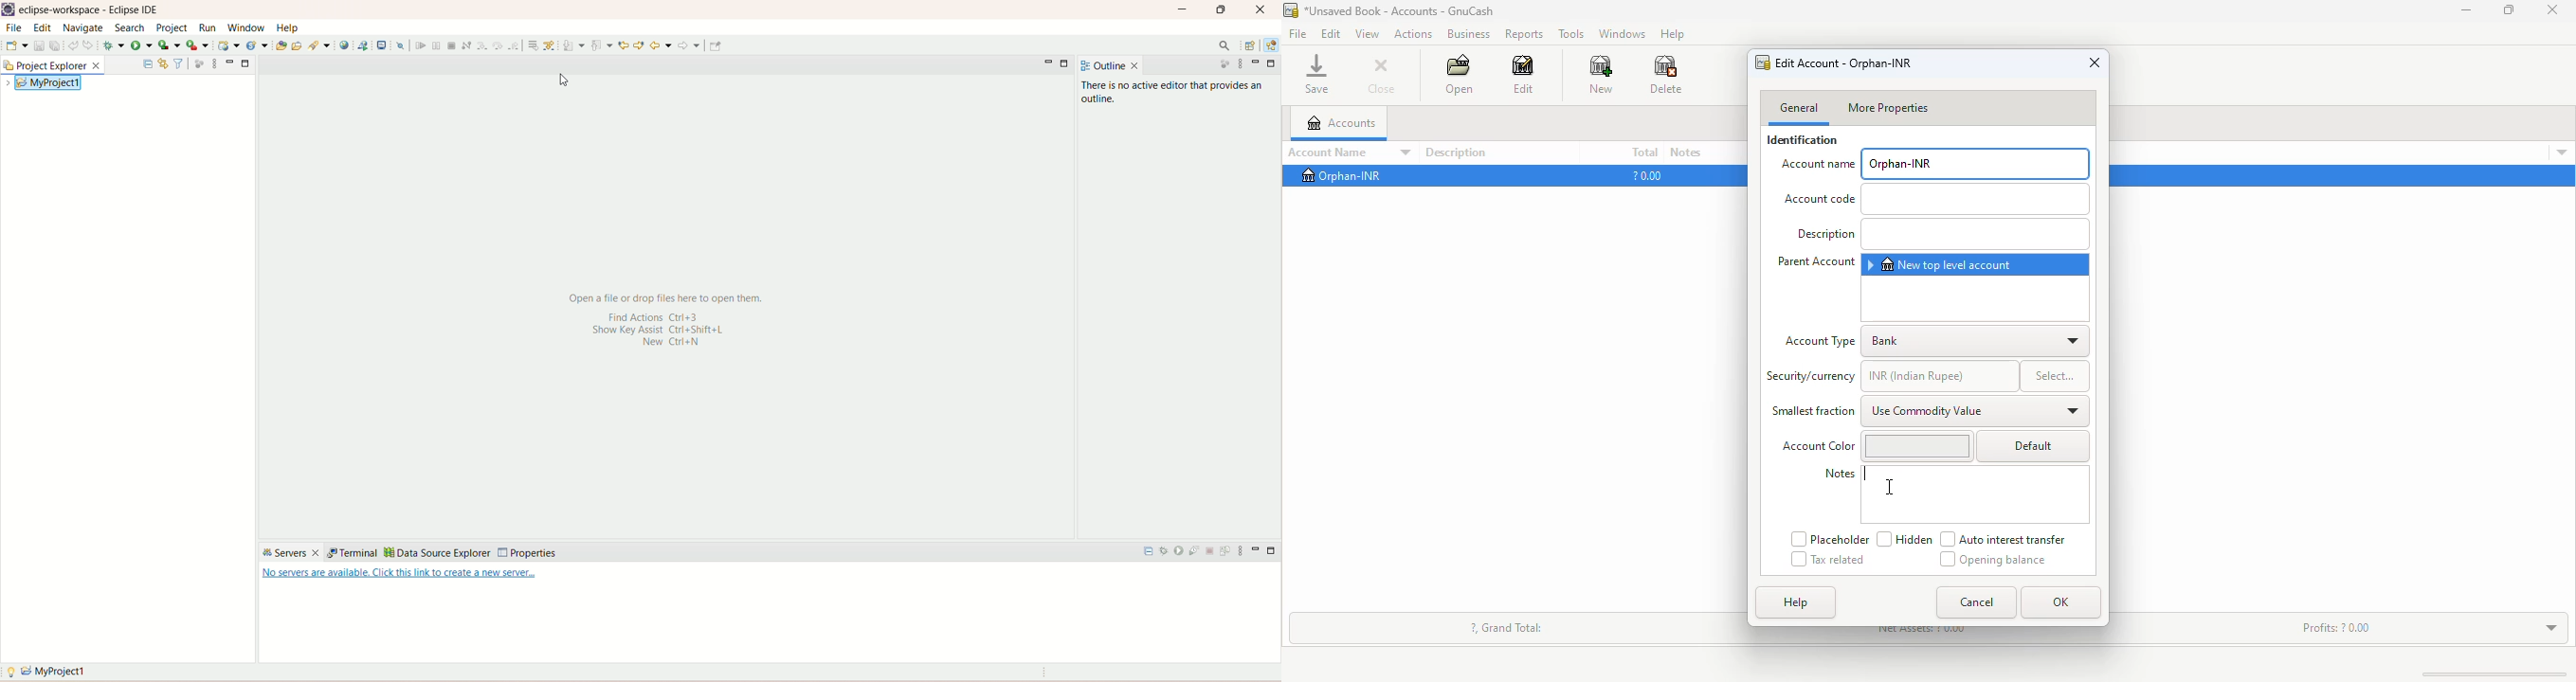 This screenshot has height=700, width=2576. I want to click on edit, so click(1332, 33).